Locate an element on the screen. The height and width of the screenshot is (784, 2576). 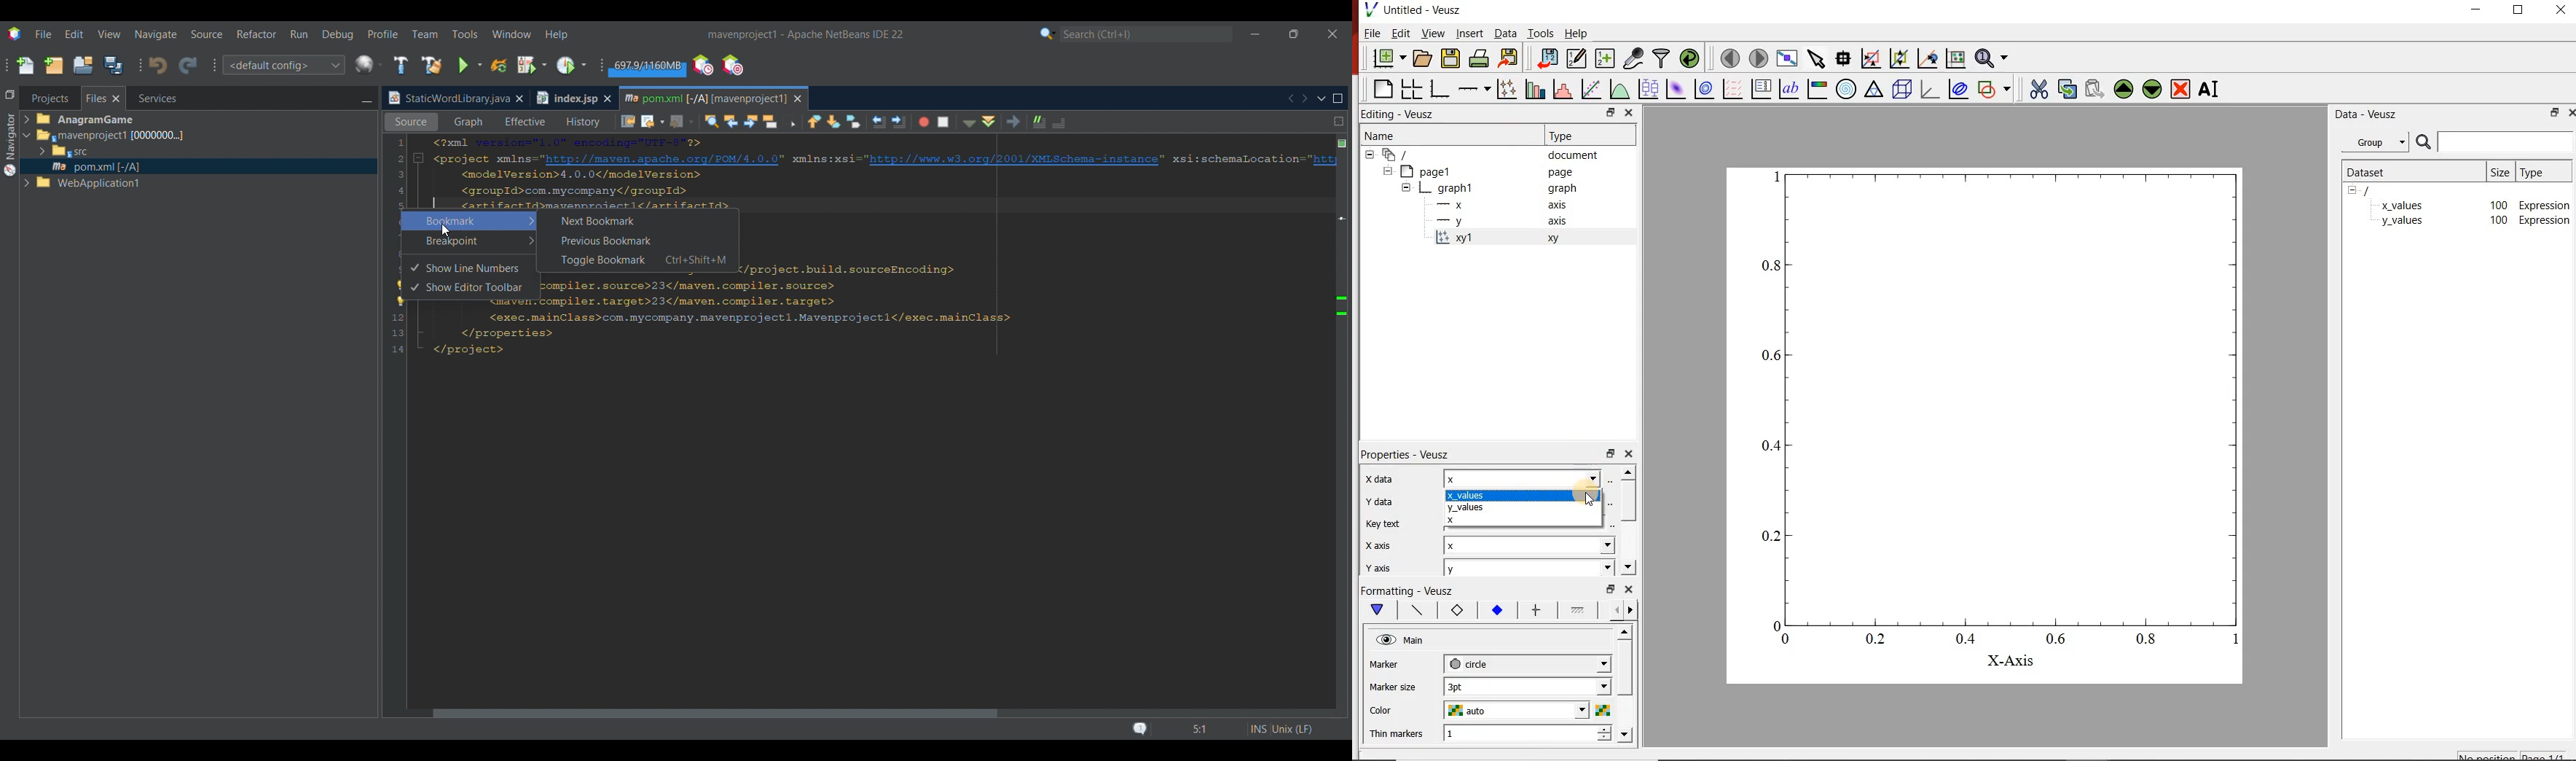
bar graph is located at coordinates (1440, 90).